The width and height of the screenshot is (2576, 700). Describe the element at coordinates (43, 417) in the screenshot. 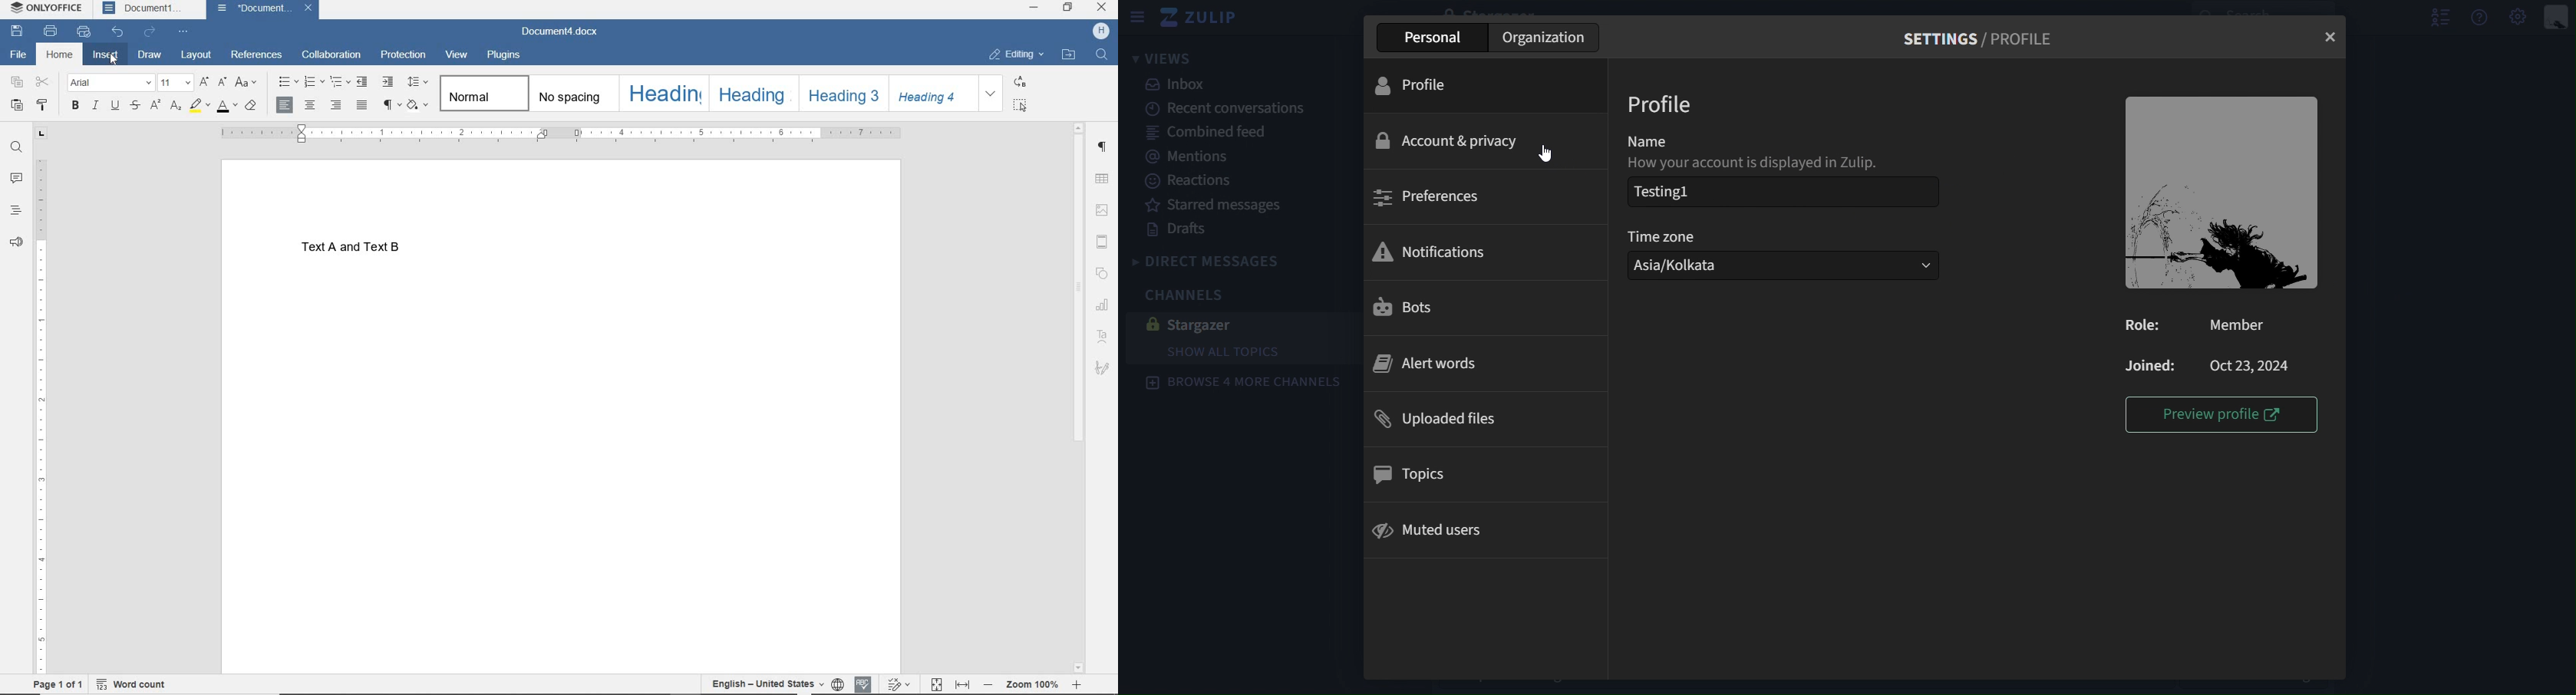

I see `RULER` at that location.